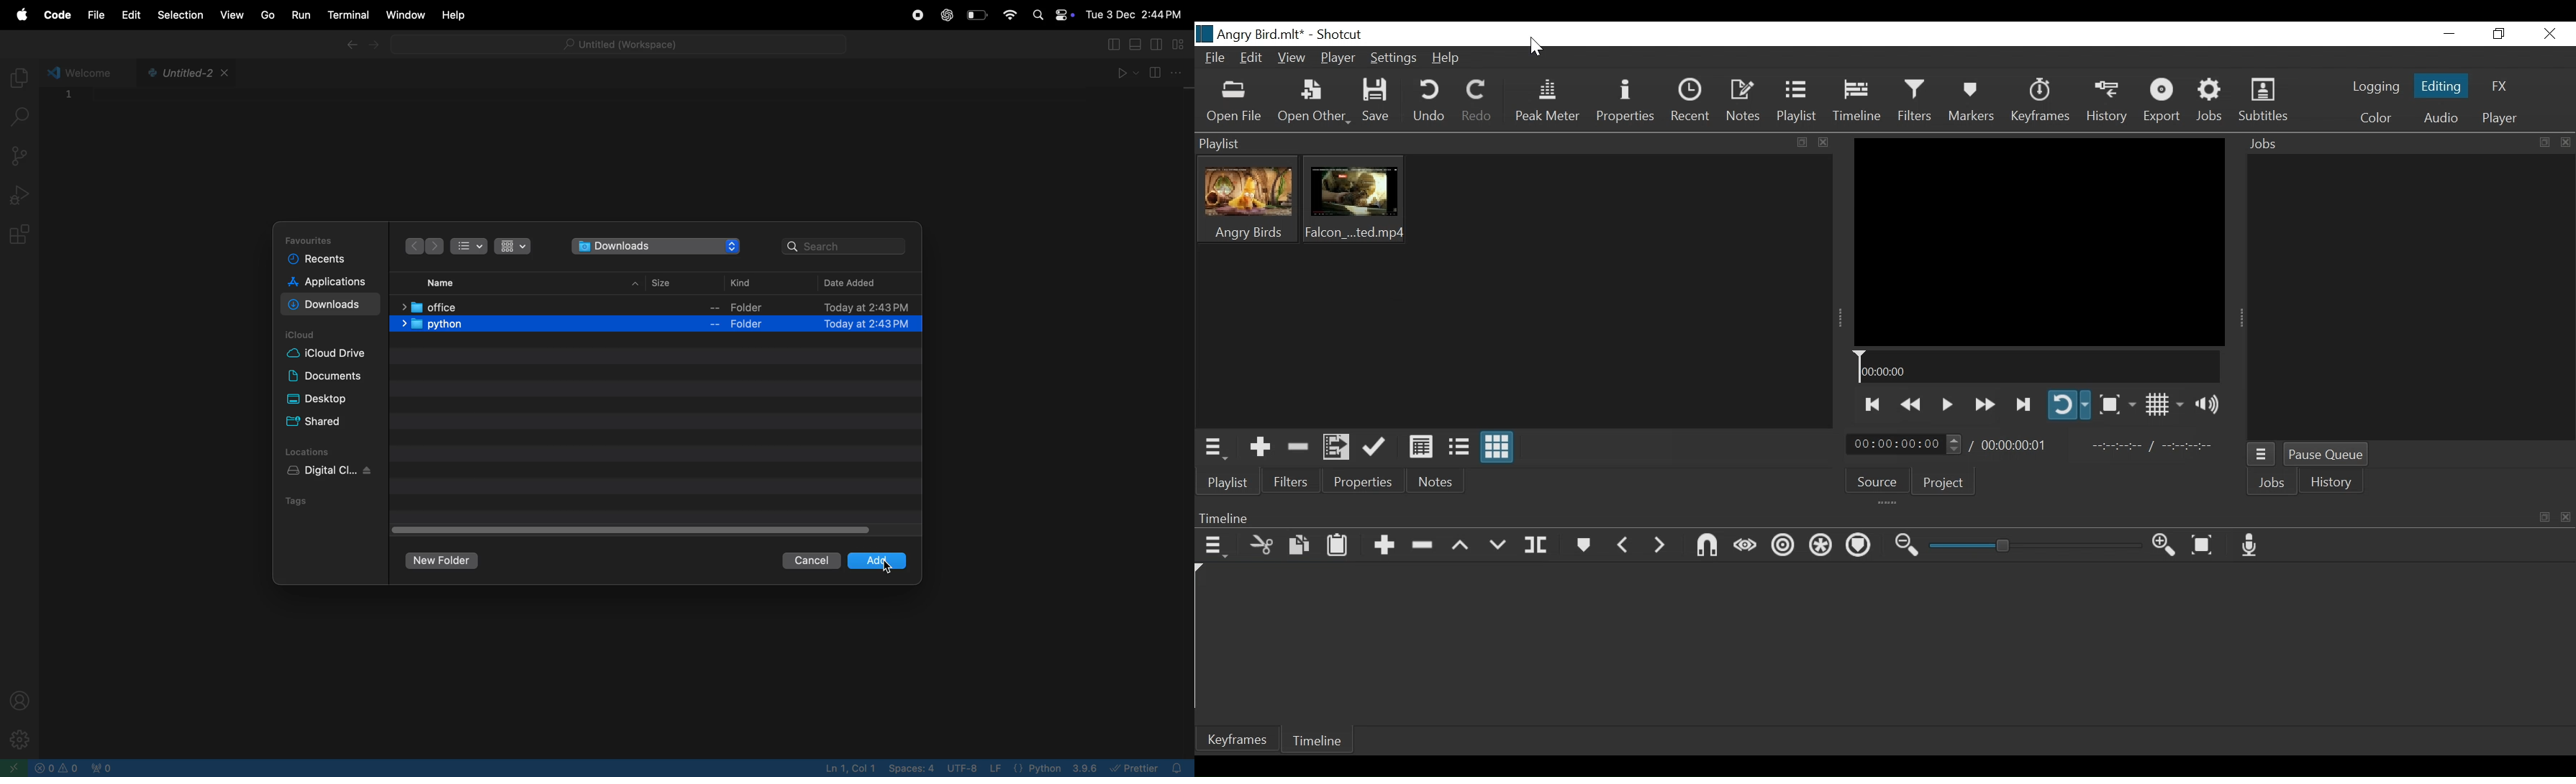 This screenshot has width=2576, height=784. Describe the element at coordinates (2155, 445) in the screenshot. I see `In point` at that location.